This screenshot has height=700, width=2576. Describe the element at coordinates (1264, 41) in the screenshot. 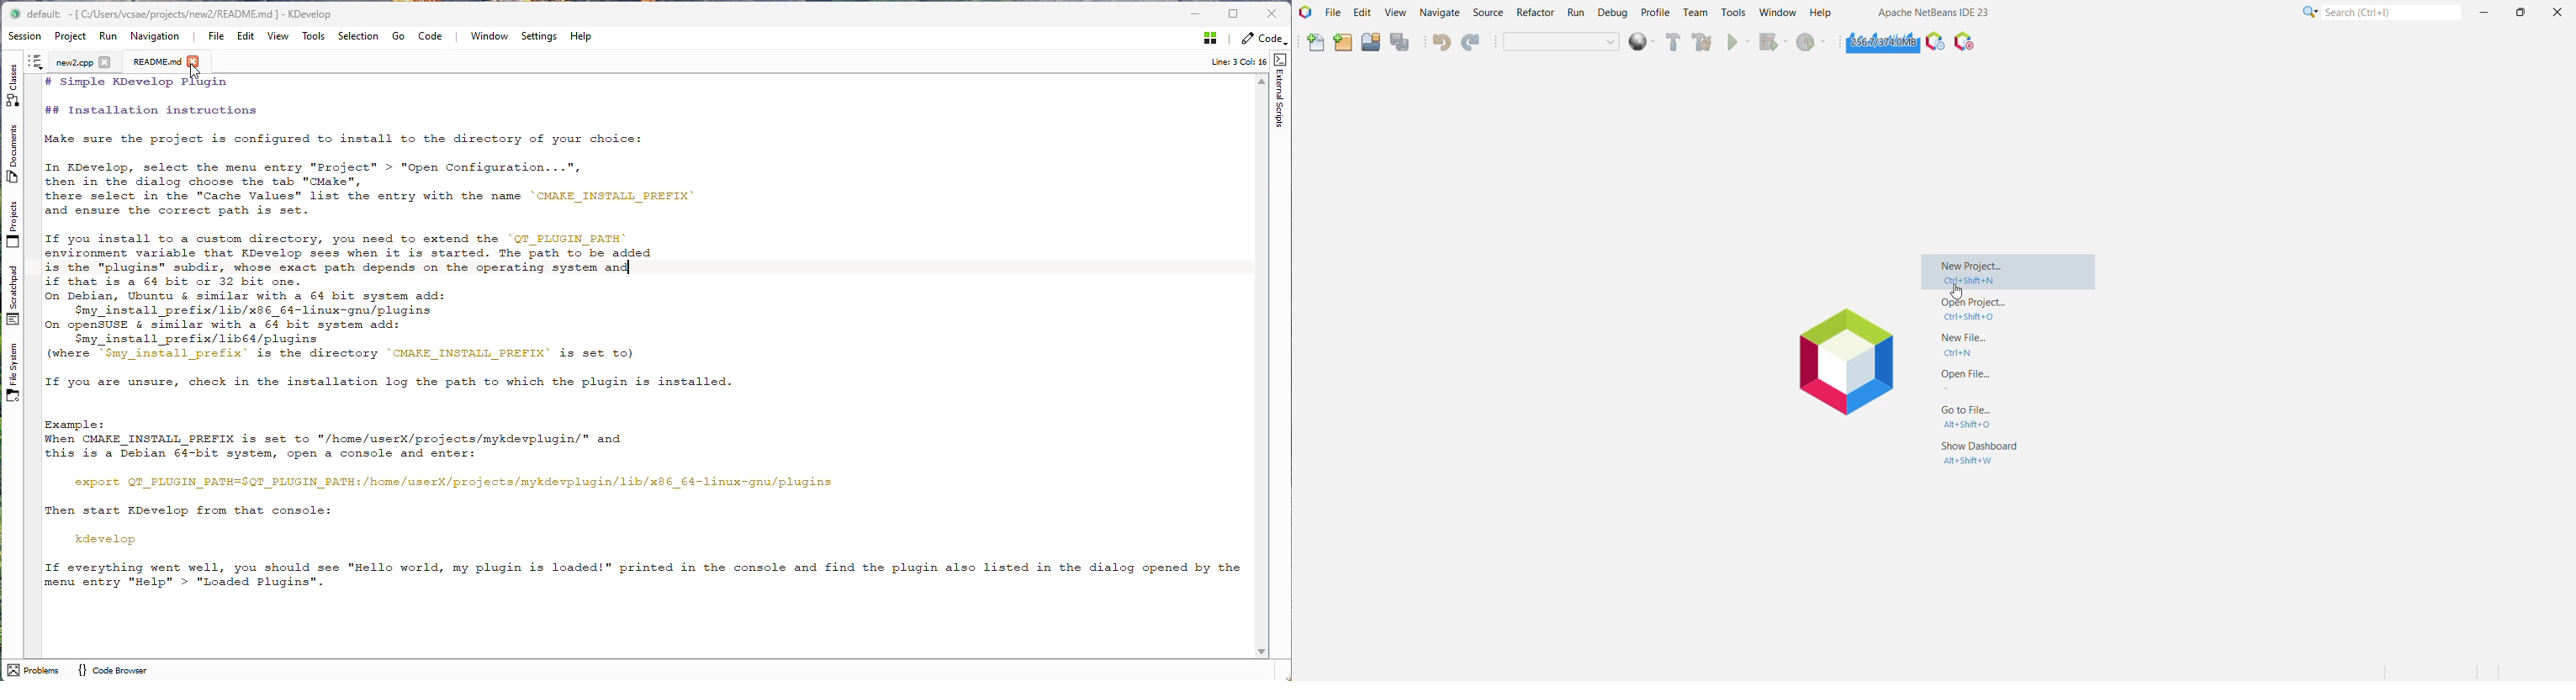

I see `Code` at that location.